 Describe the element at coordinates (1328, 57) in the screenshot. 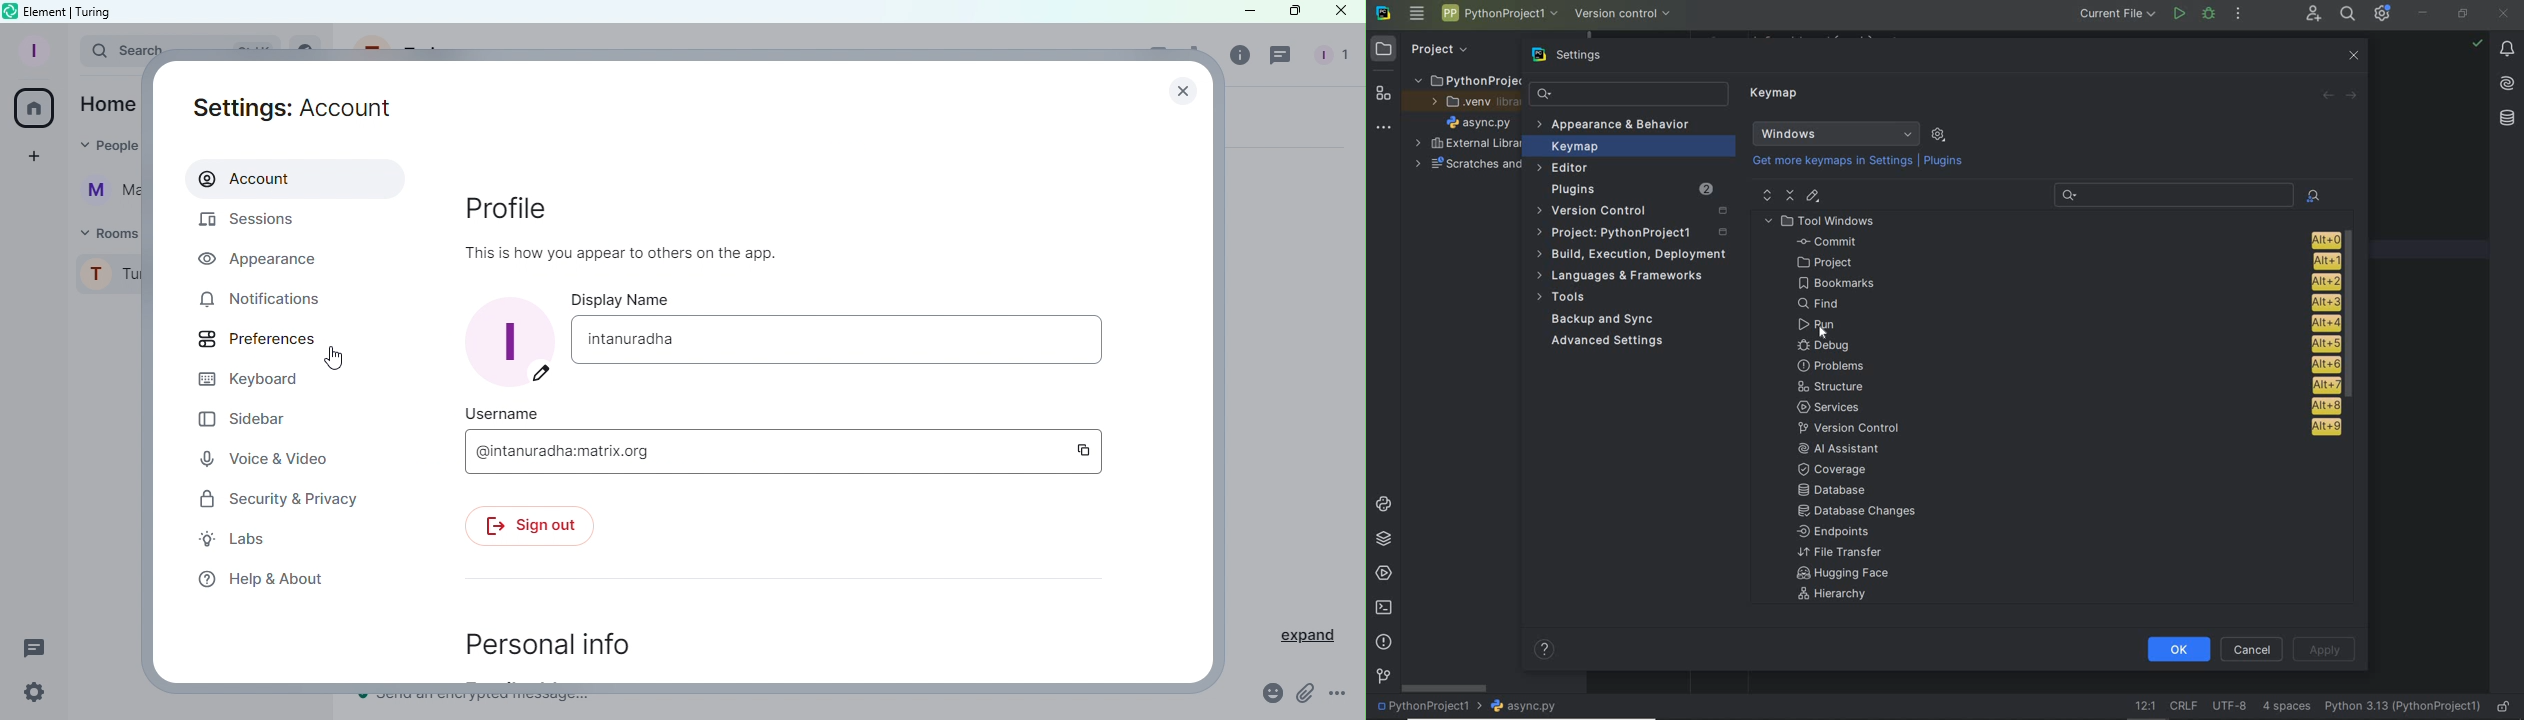

I see `People` at that location.